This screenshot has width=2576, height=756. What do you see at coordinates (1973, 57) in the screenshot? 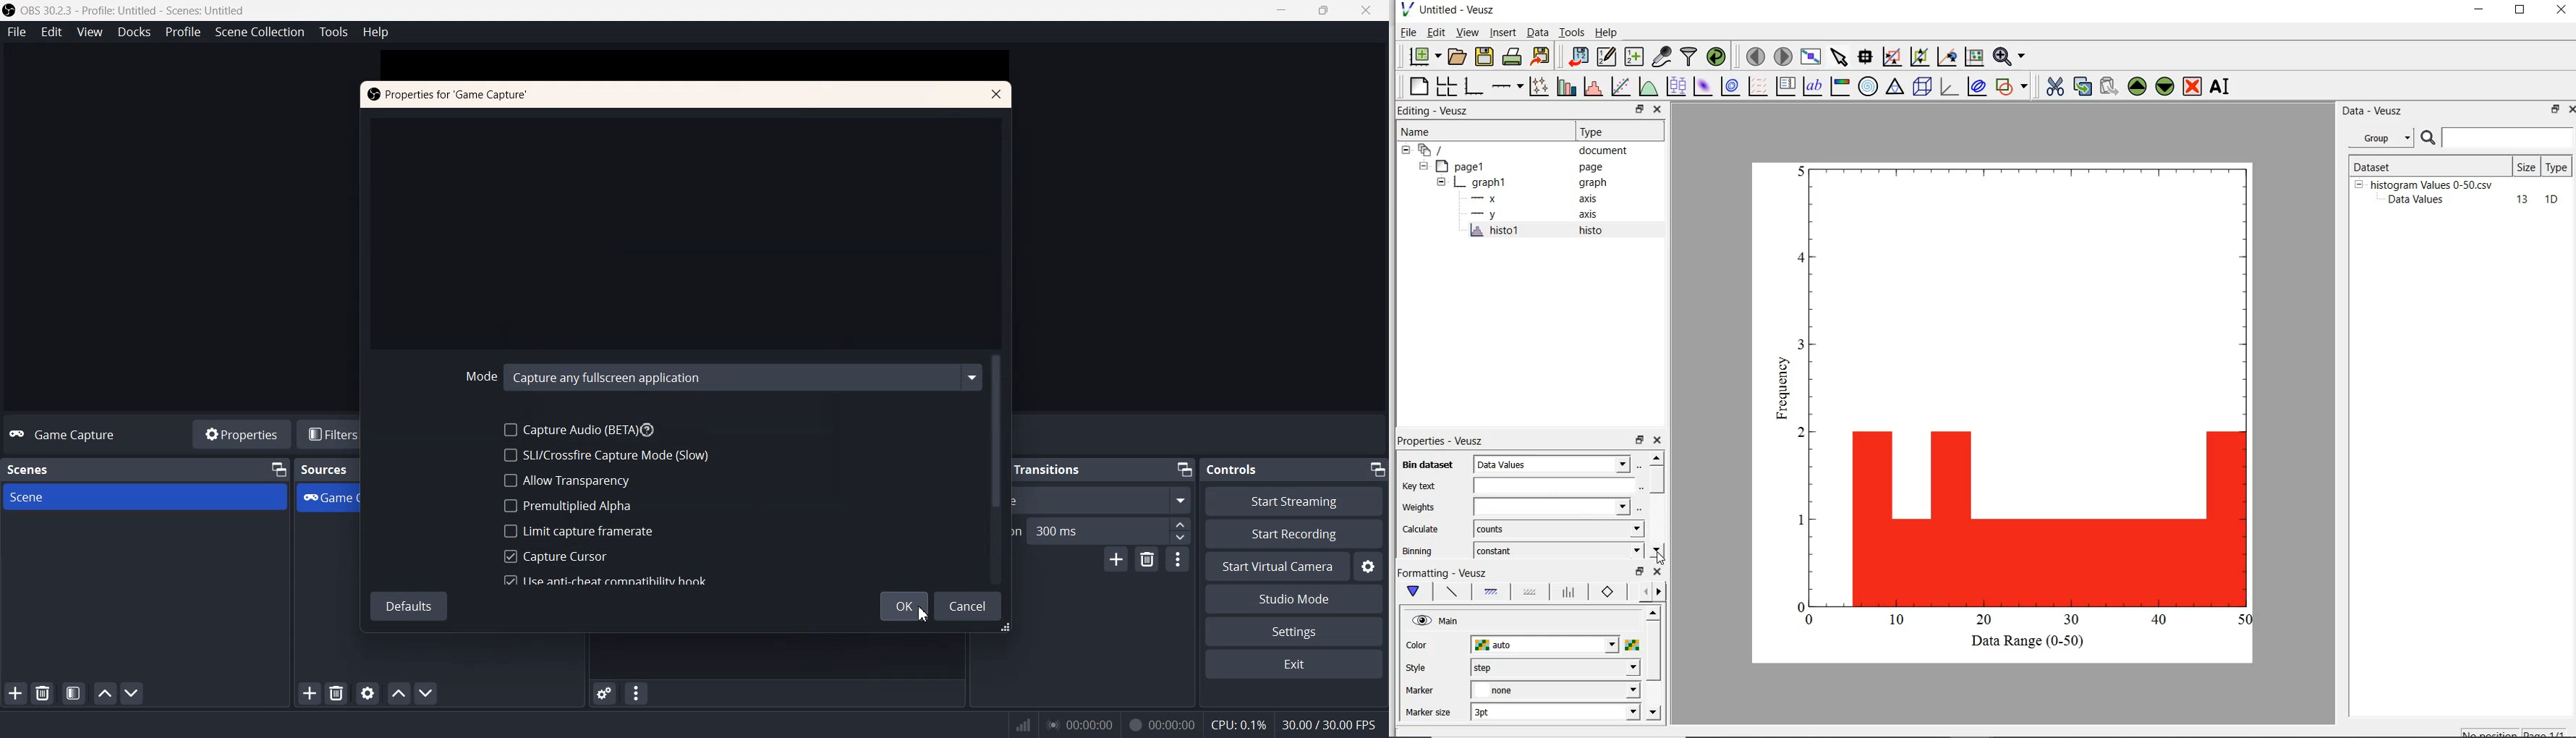
I see `click to recenter graph axes` at bounding box center [1973, 57].